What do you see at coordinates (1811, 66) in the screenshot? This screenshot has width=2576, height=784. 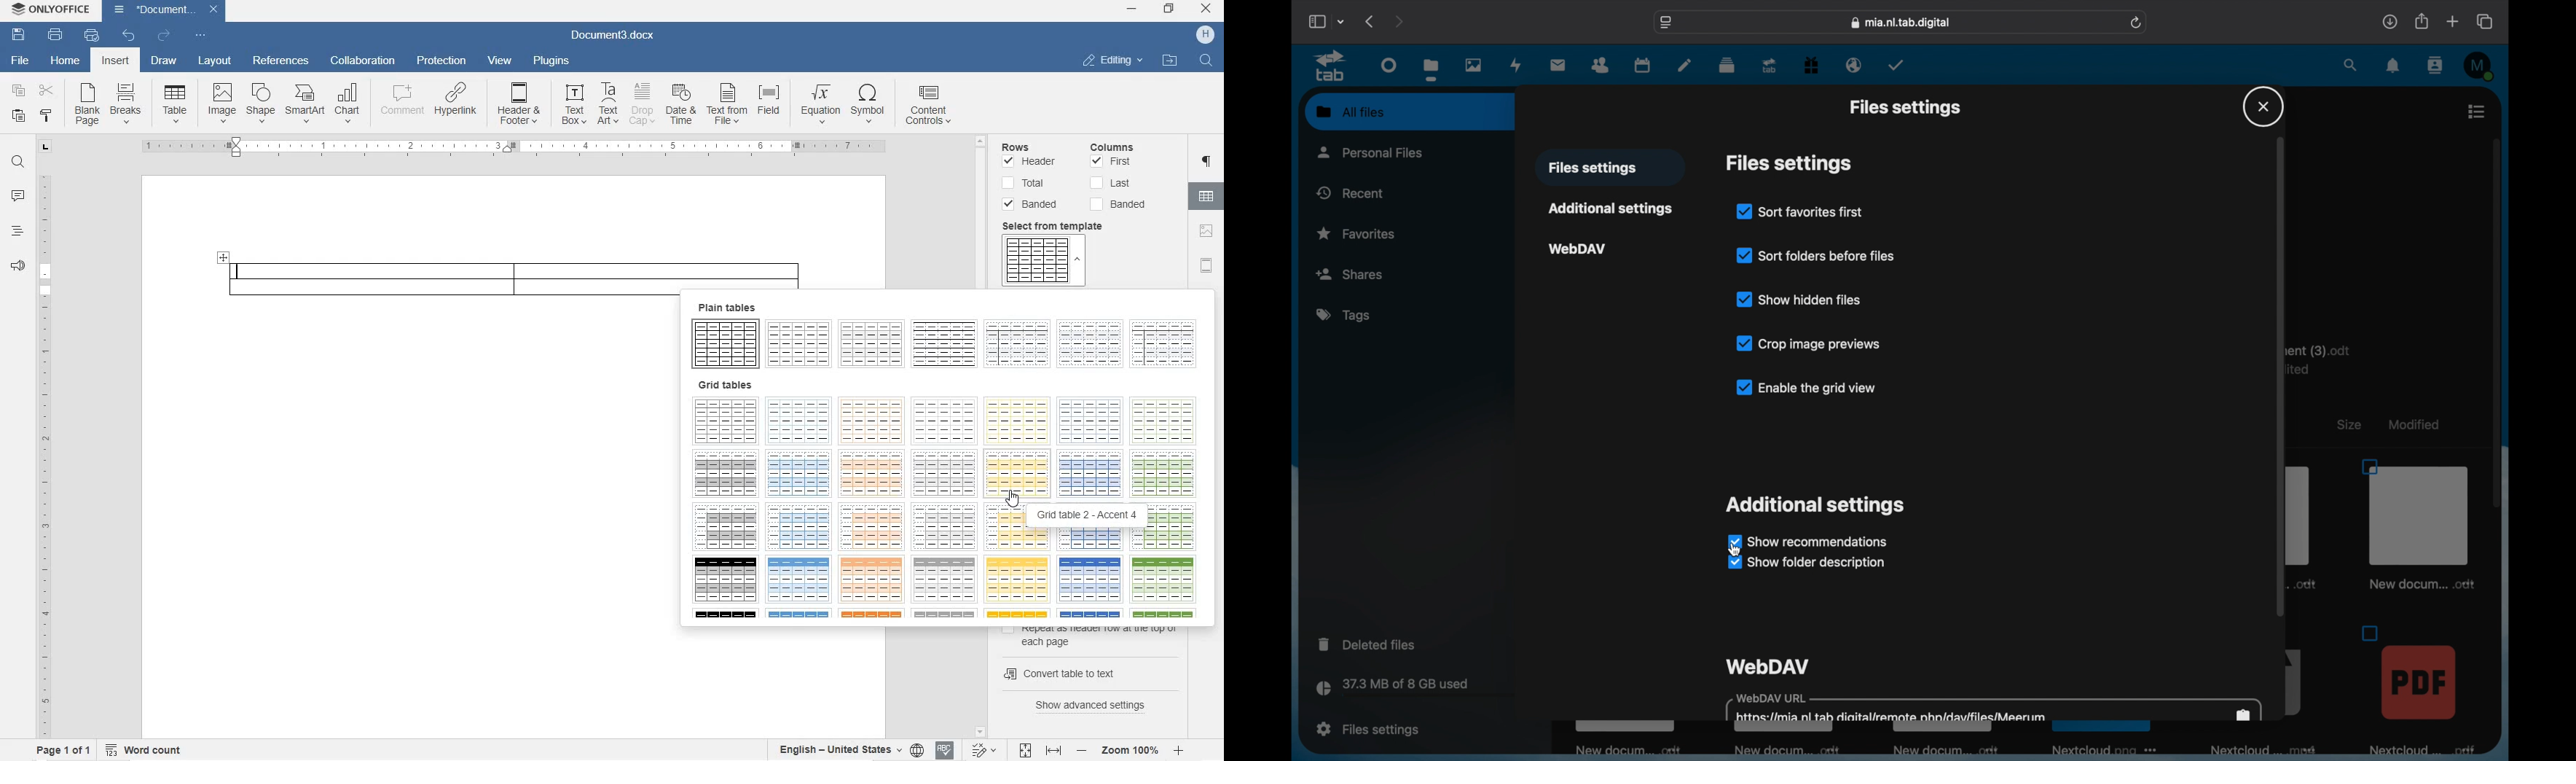 I see `free trial` at bounding box center [1811, 66].